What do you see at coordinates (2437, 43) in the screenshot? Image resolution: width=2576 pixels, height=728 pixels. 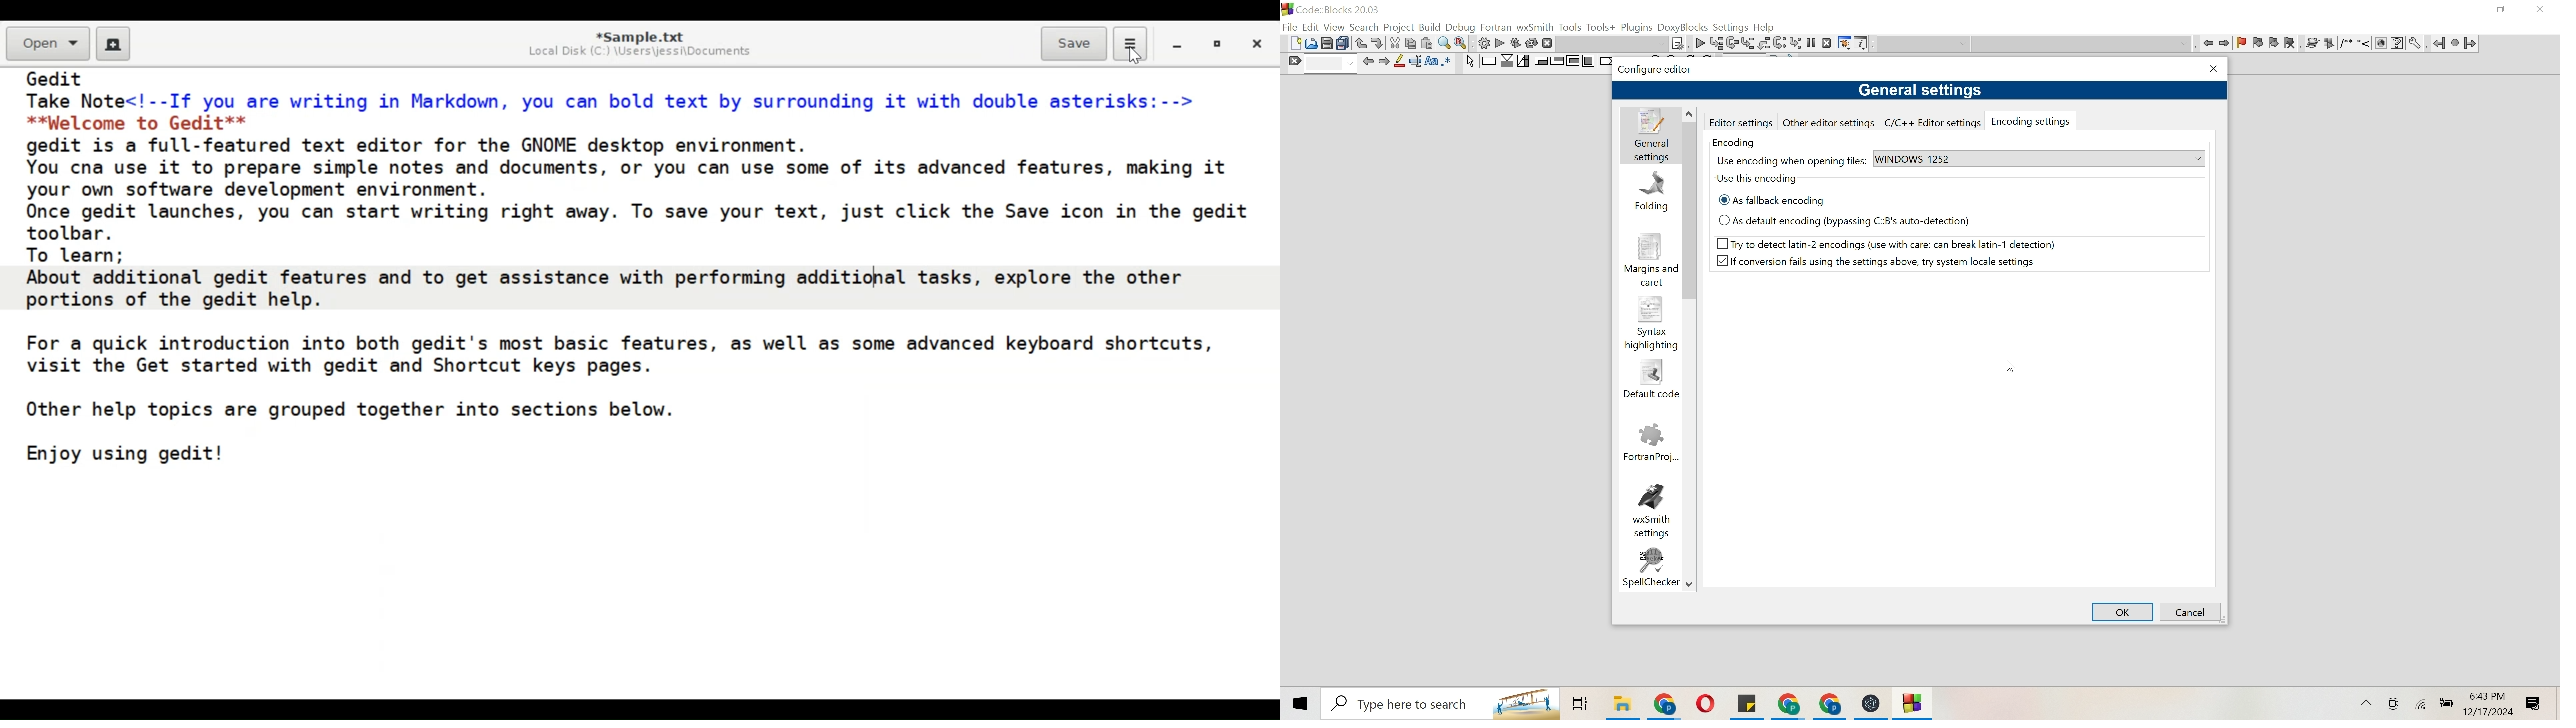 I see `Go Back` at bounding box center [2437, 43].